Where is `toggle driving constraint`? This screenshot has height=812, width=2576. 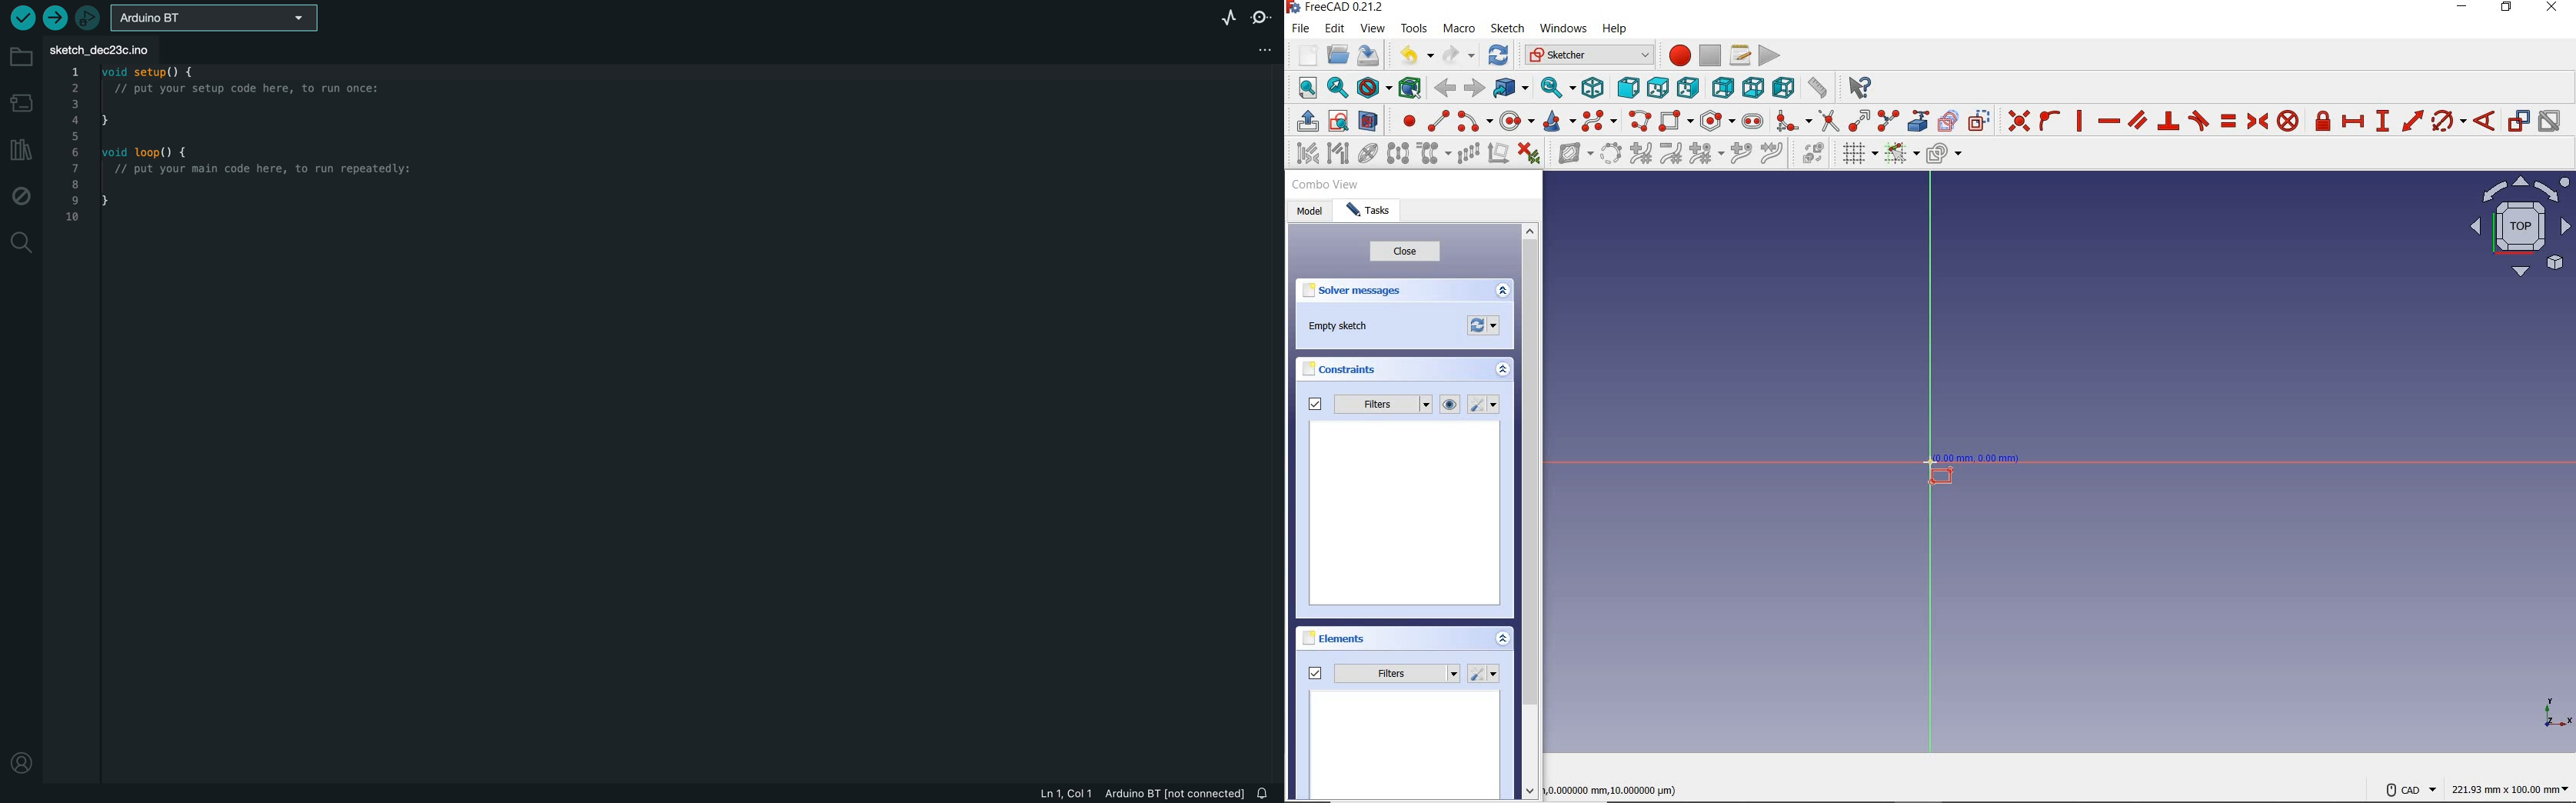 toggle driving constraint is located at coordinates (2518, 121).